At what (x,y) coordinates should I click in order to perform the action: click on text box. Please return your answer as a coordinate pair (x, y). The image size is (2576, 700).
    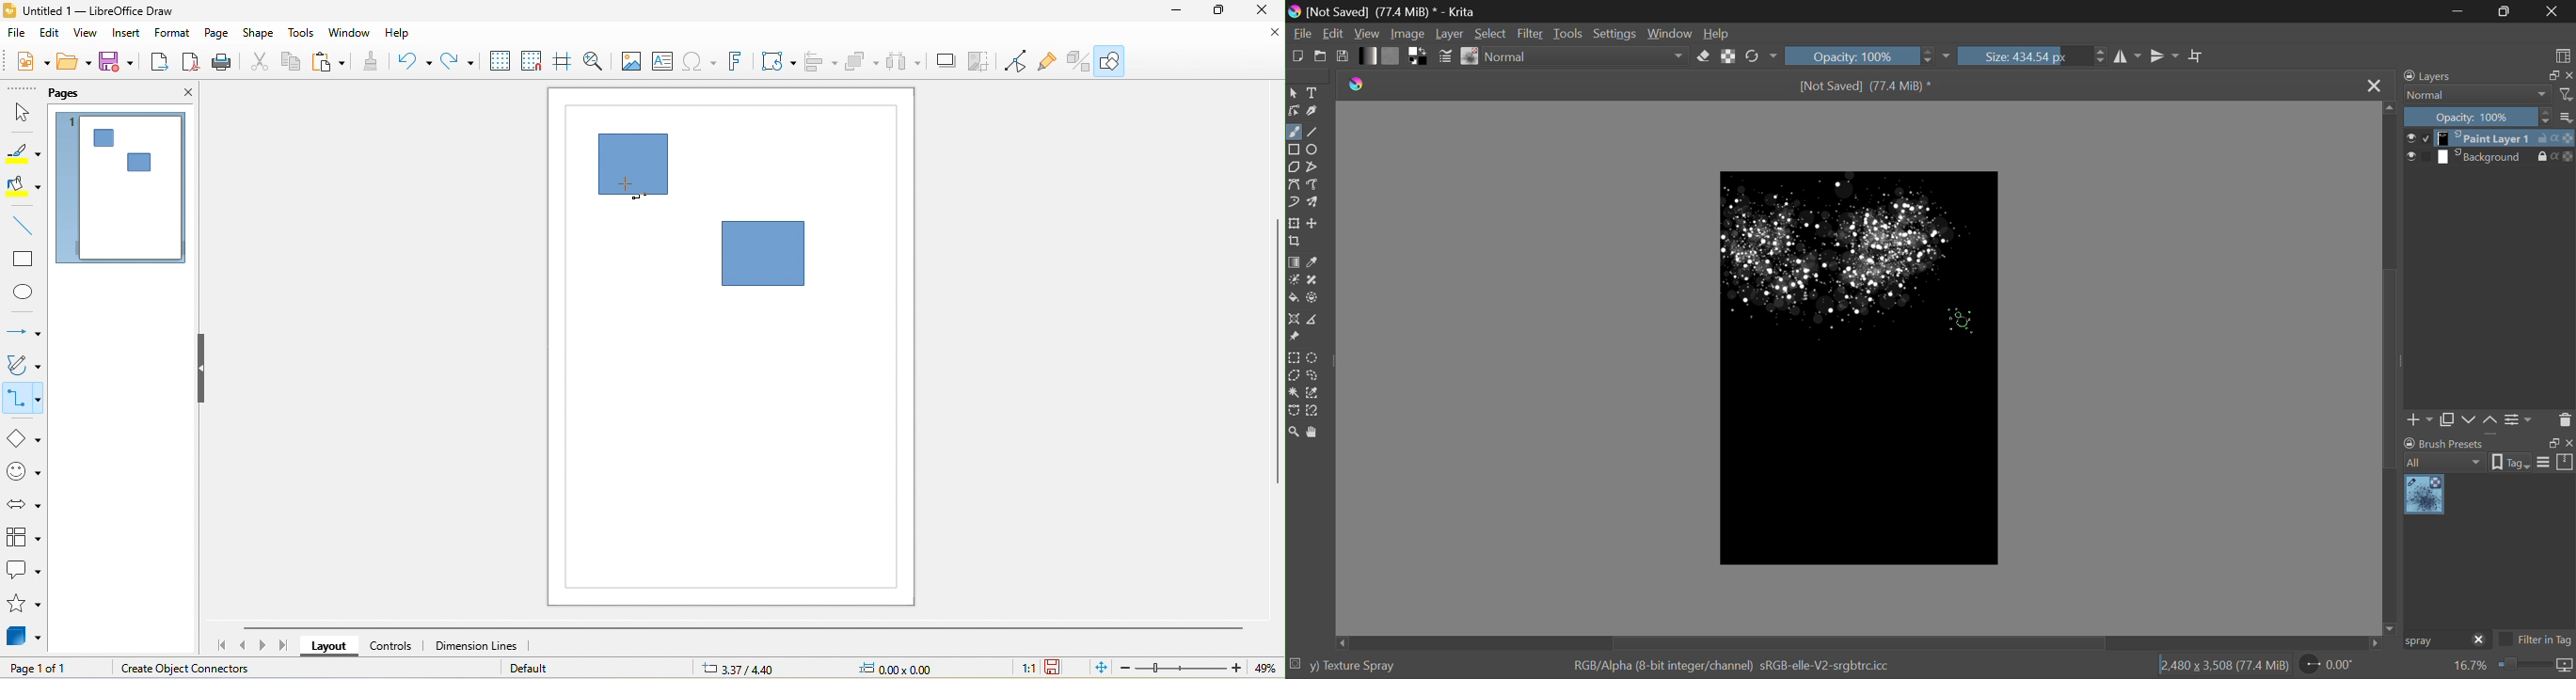
    Looking at the image, I should click on (662, 61).